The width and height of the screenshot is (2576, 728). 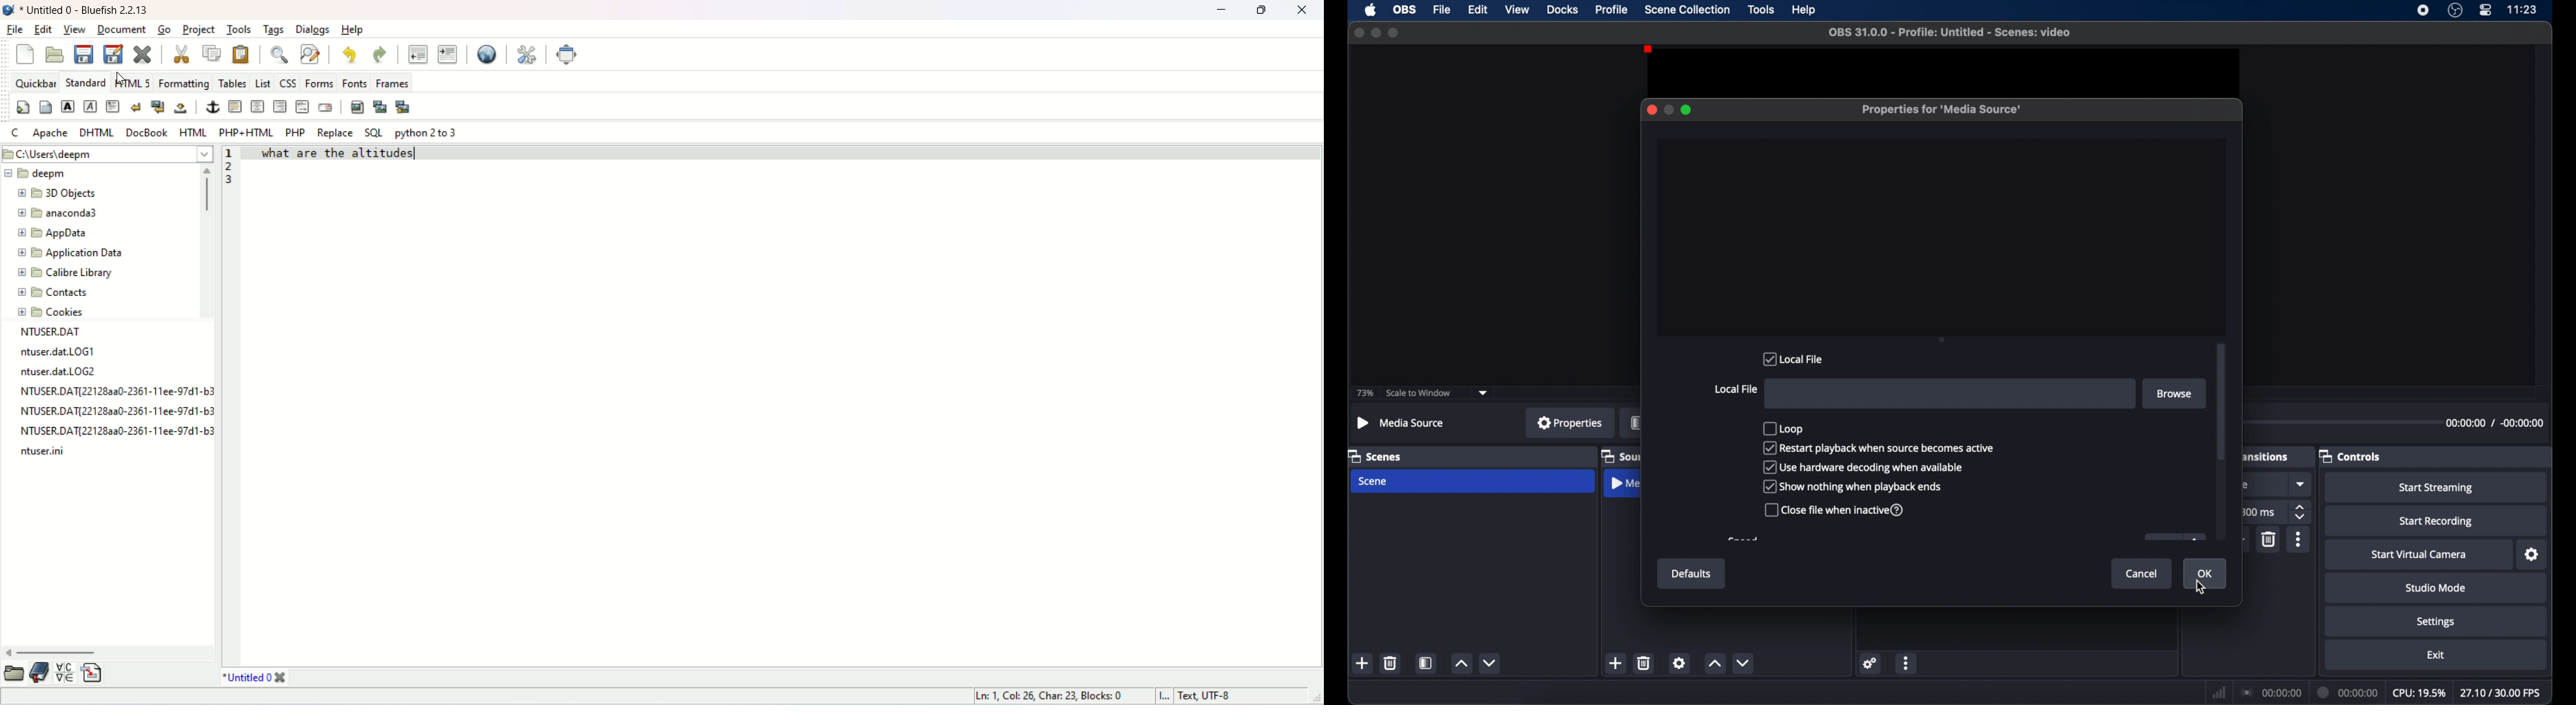 I want to click on title, so click(x=256, y=678).